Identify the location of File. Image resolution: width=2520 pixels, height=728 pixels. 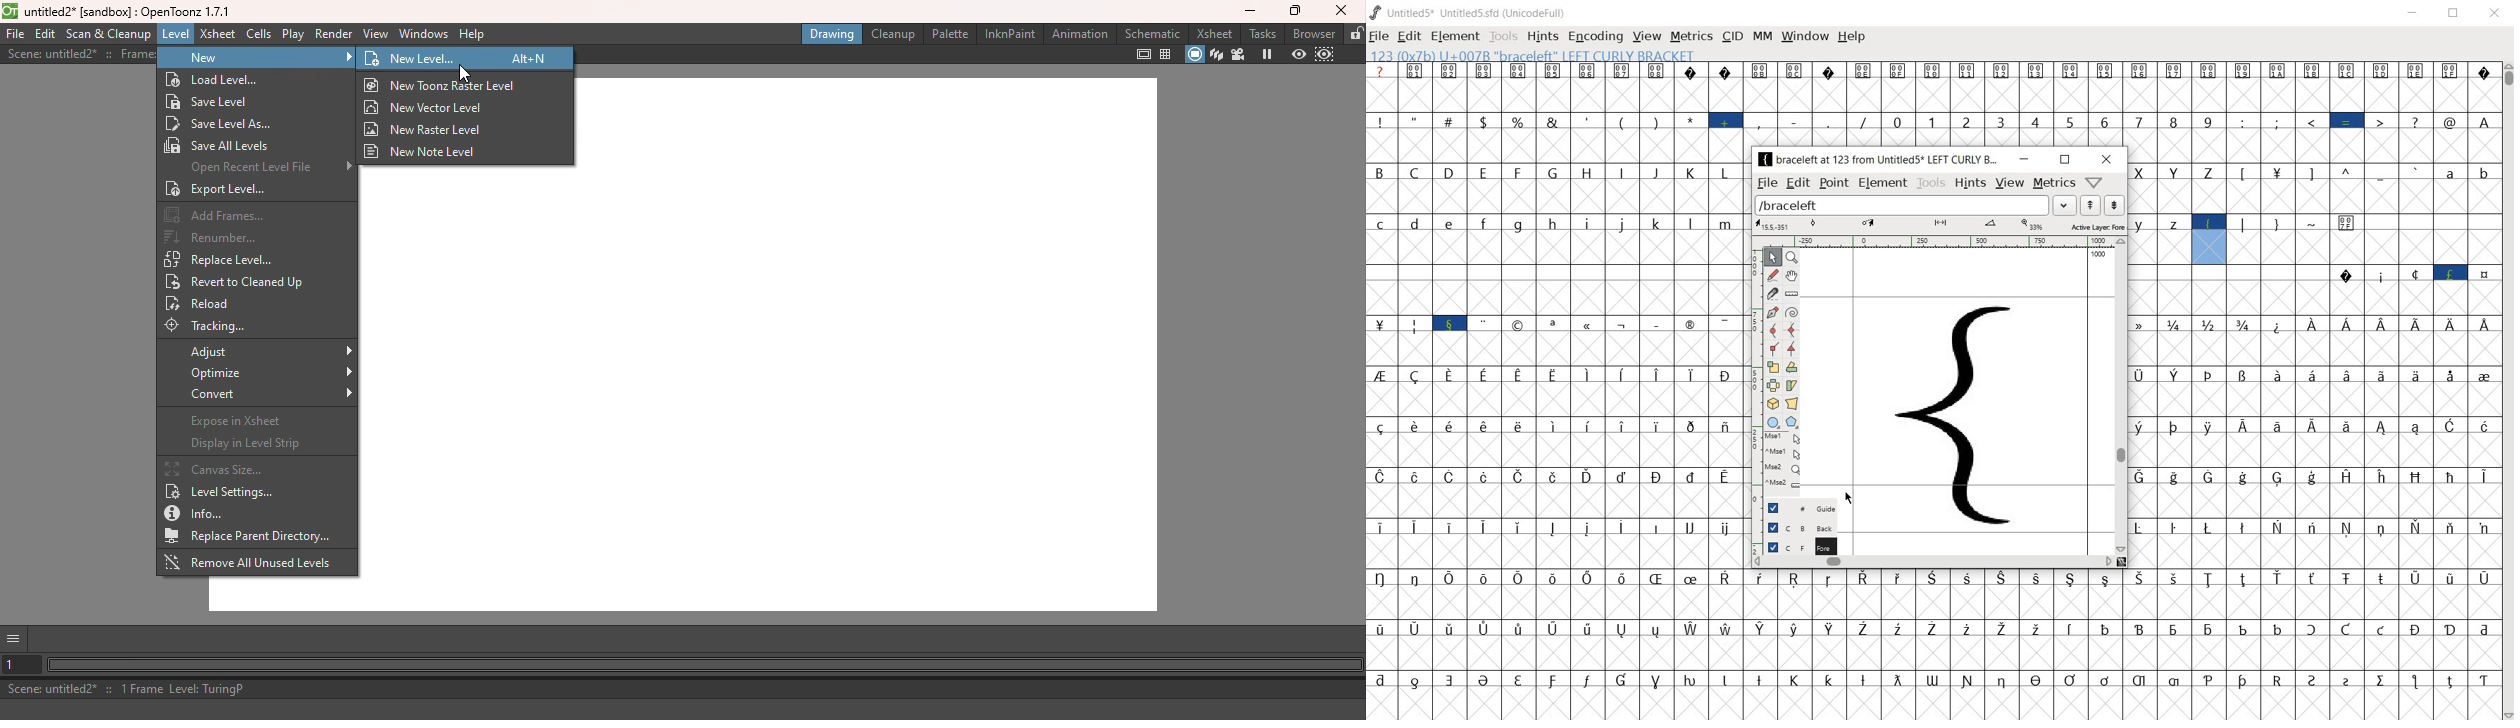
(13, 33).